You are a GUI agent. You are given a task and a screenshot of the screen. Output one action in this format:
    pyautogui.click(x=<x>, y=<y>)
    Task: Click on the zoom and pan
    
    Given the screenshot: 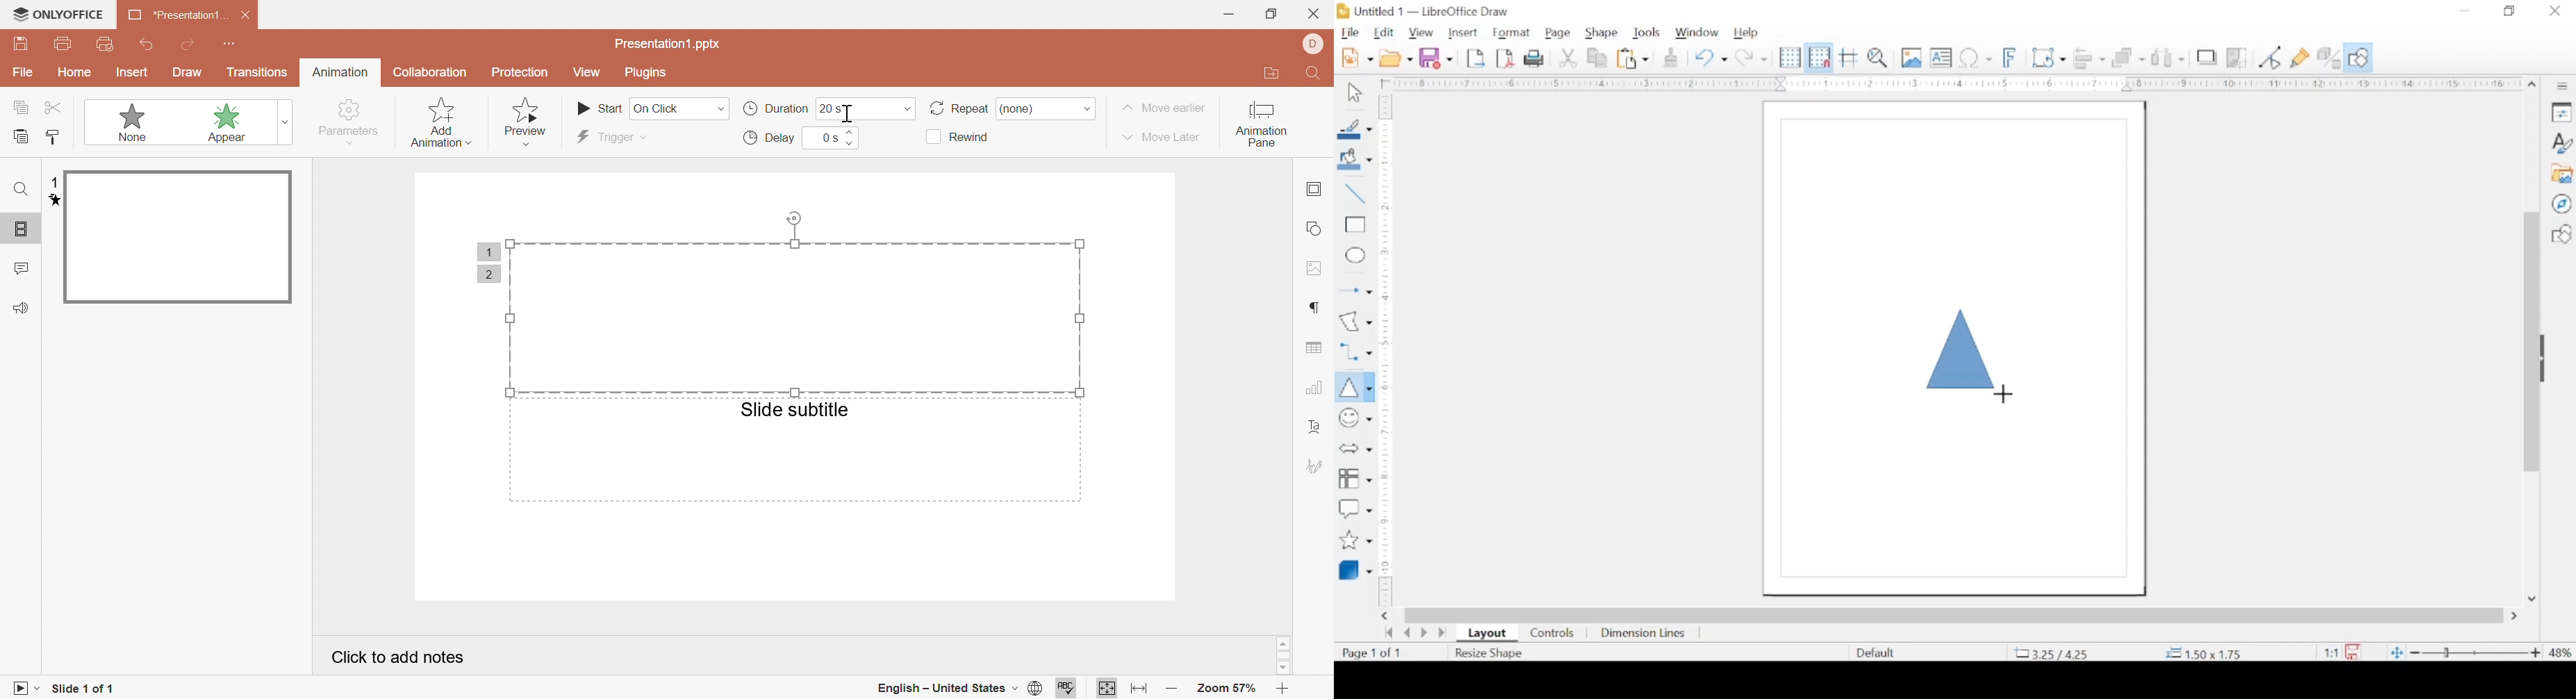 What is the action you would take?
    pyautogui.click(x=1878, y=58)
    